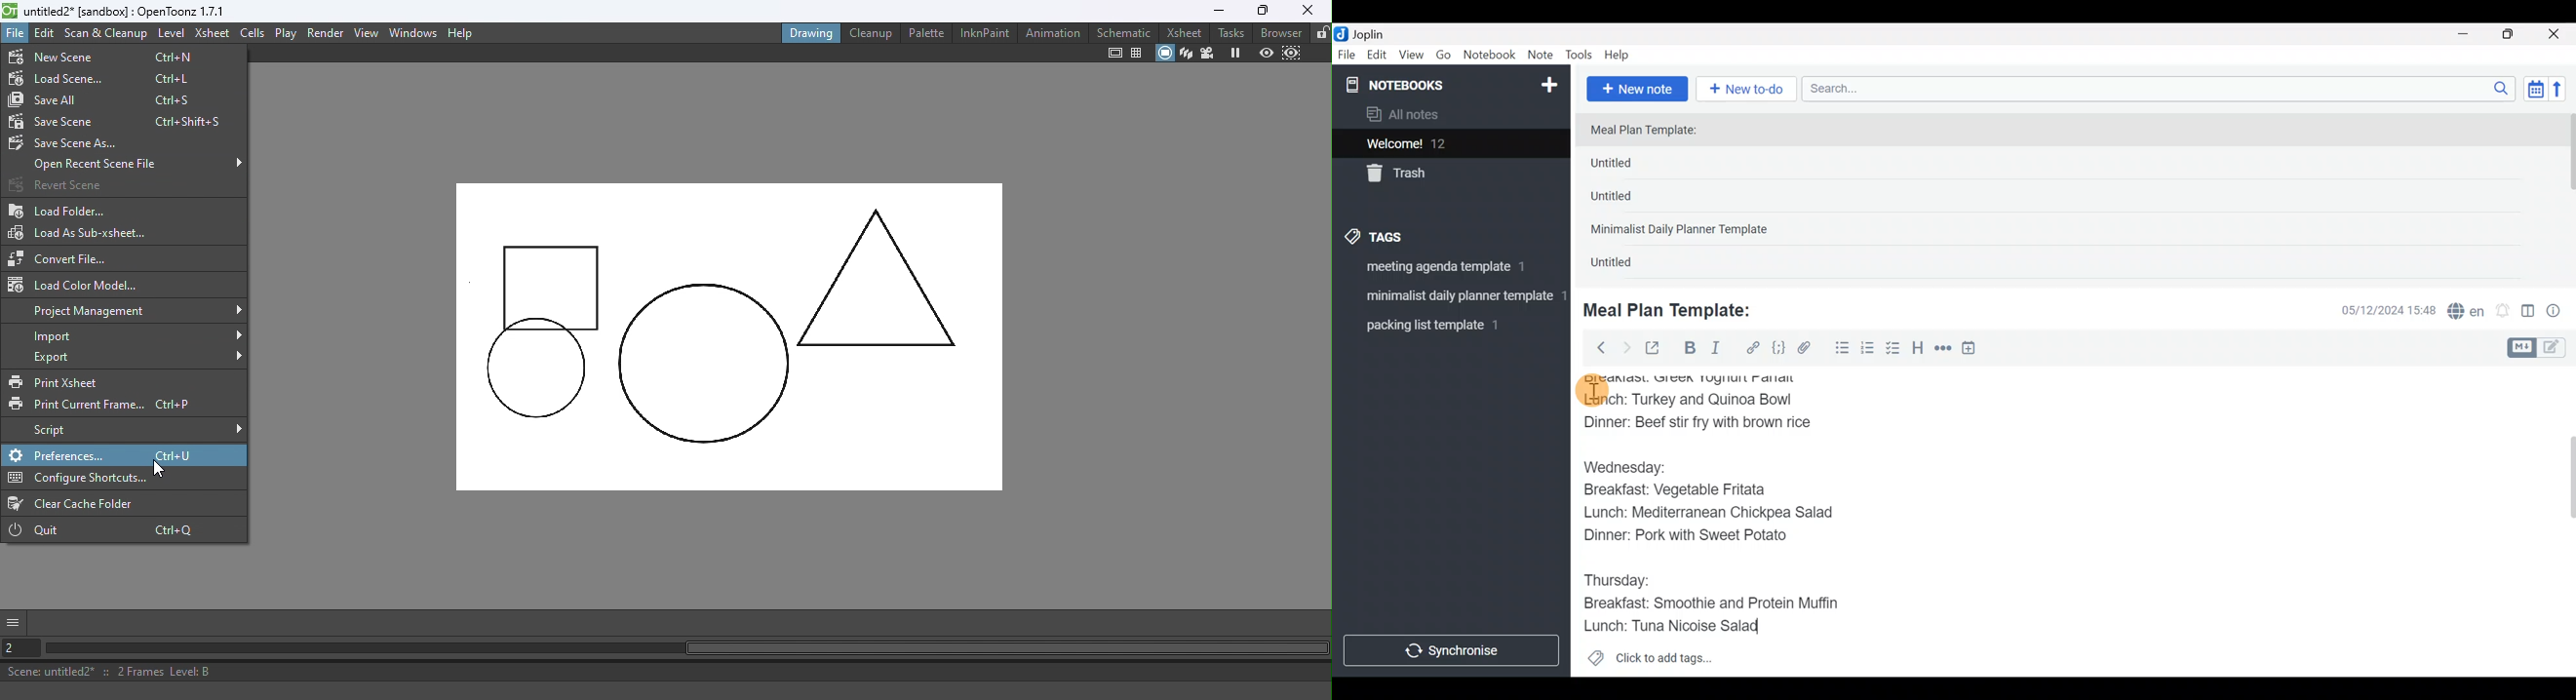 The width and height of the screenshot is (2576, 700). Describe the element at coordinates (1629, 200) in the screenshot. I see `Untitled` at that location.